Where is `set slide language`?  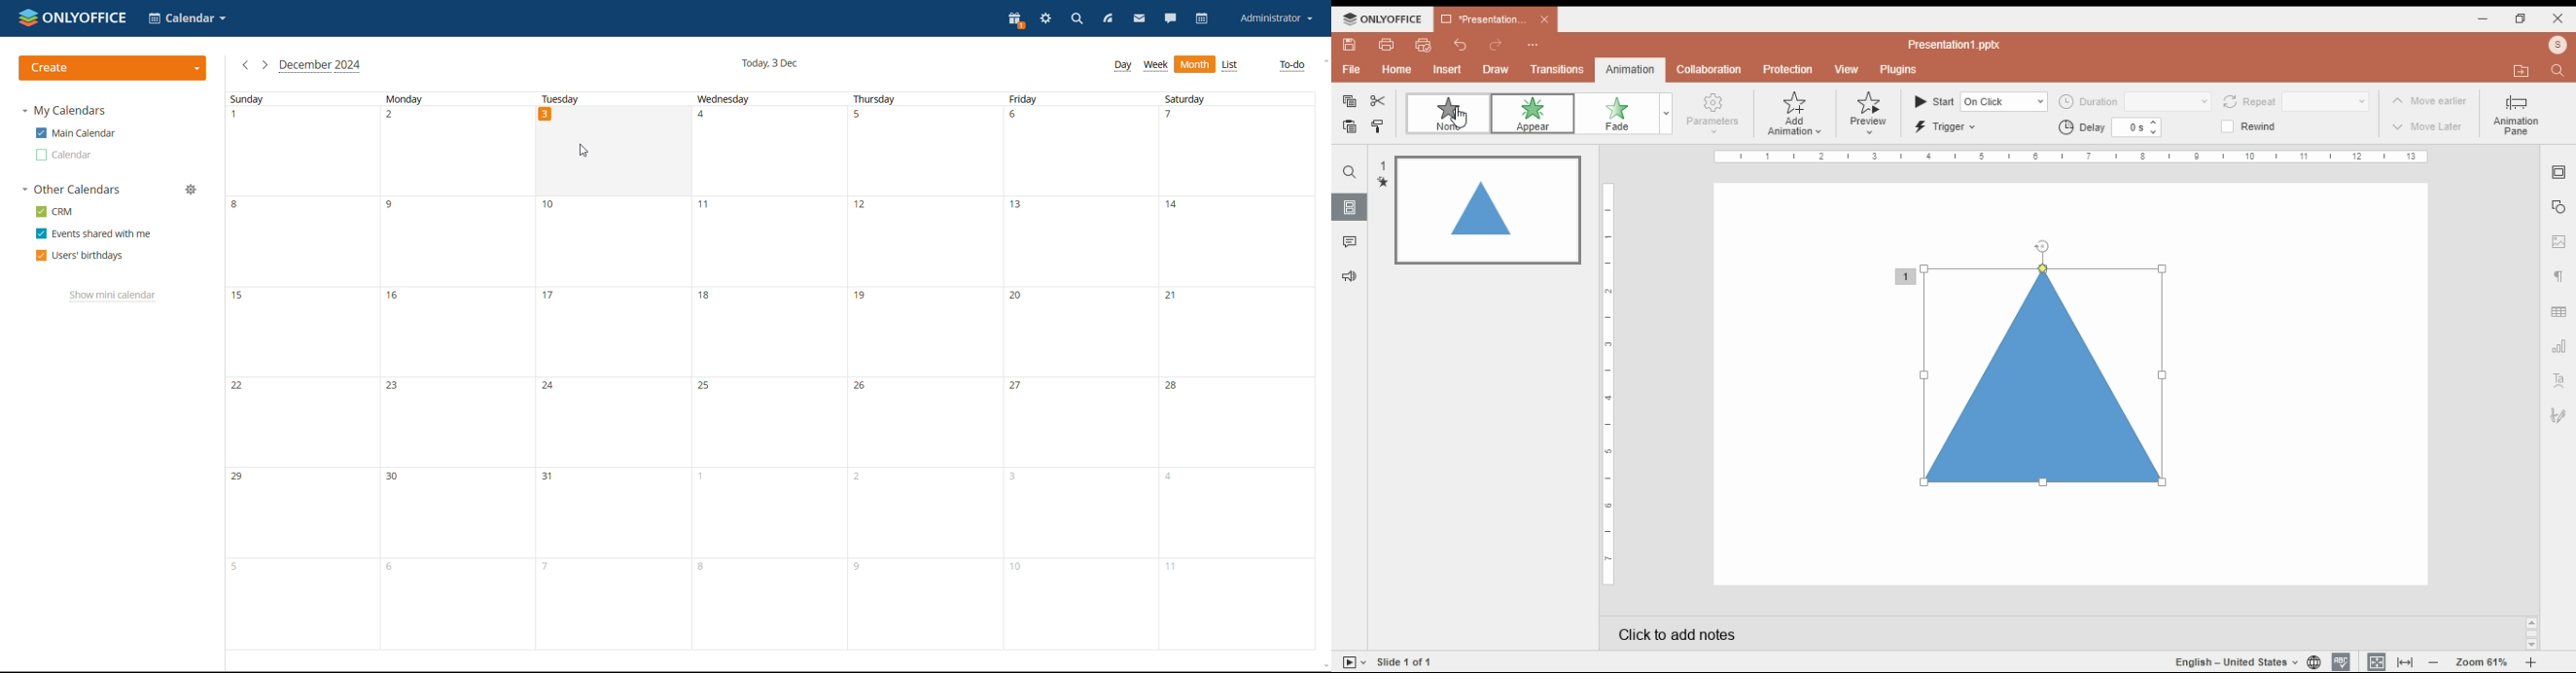 set slide language is located at coordinates (2311, 660).